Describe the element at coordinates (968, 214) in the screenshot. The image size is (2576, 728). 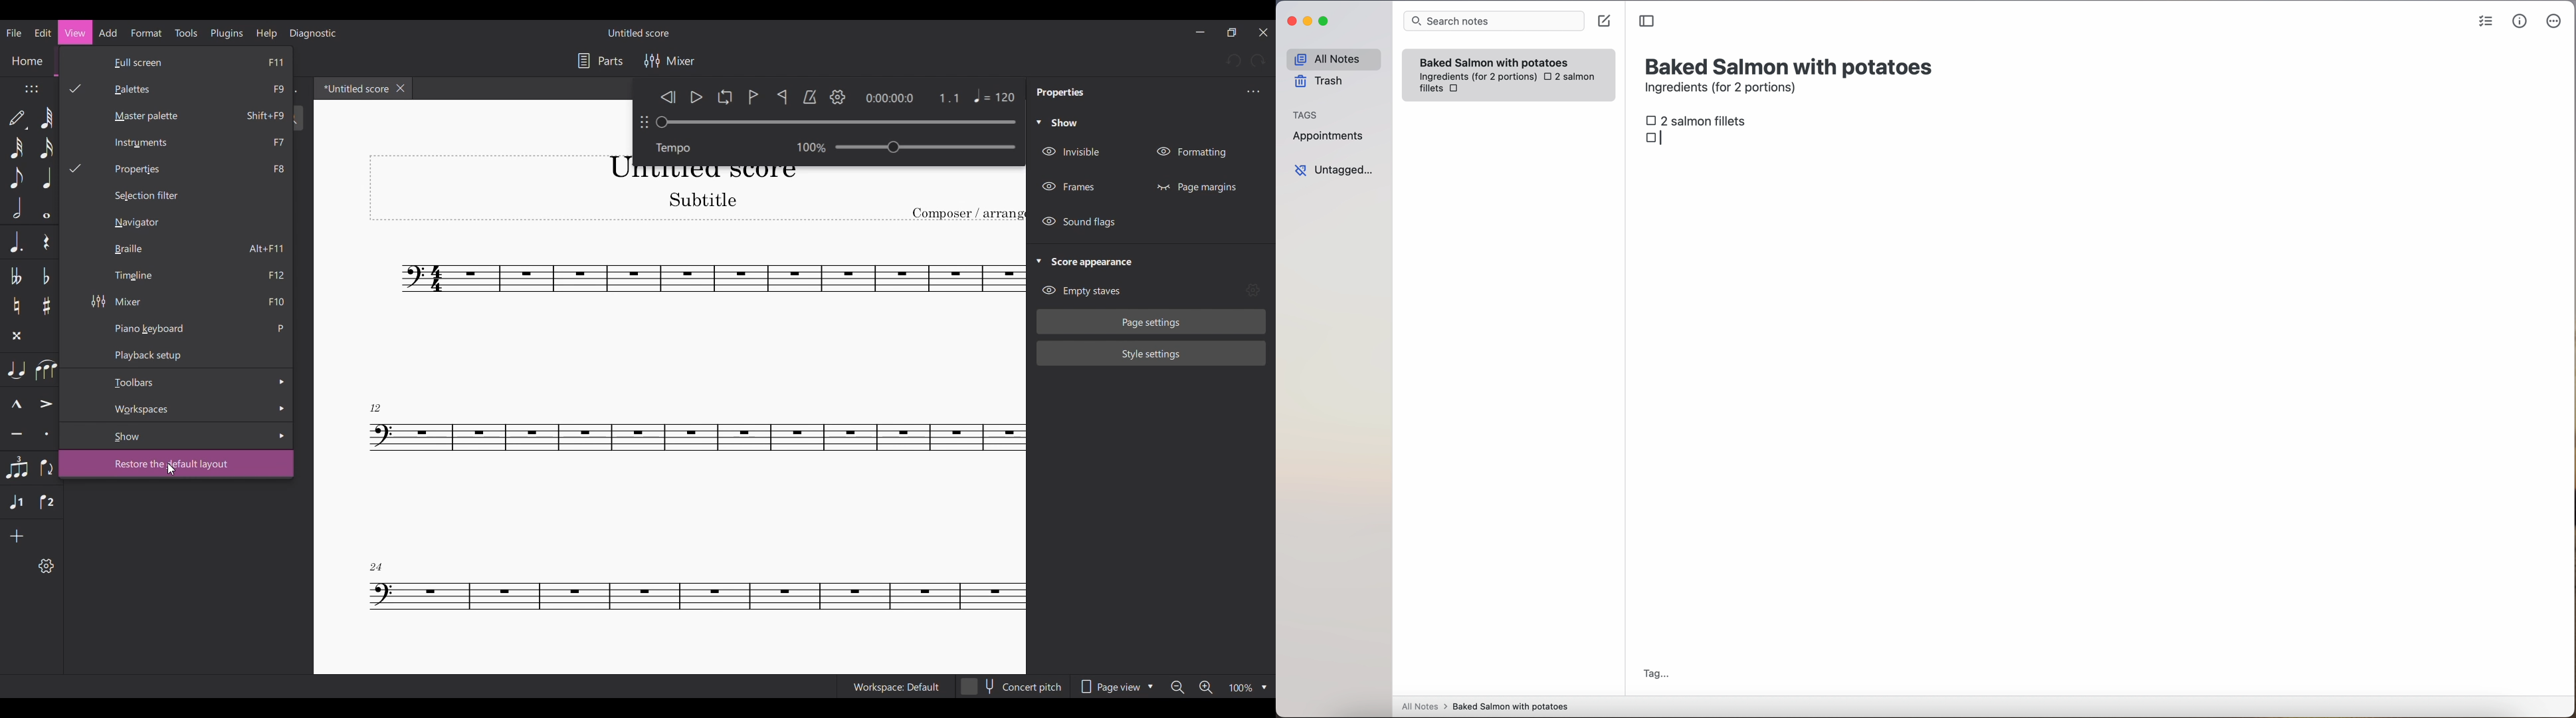
I see `Composer / arrang` at that location.